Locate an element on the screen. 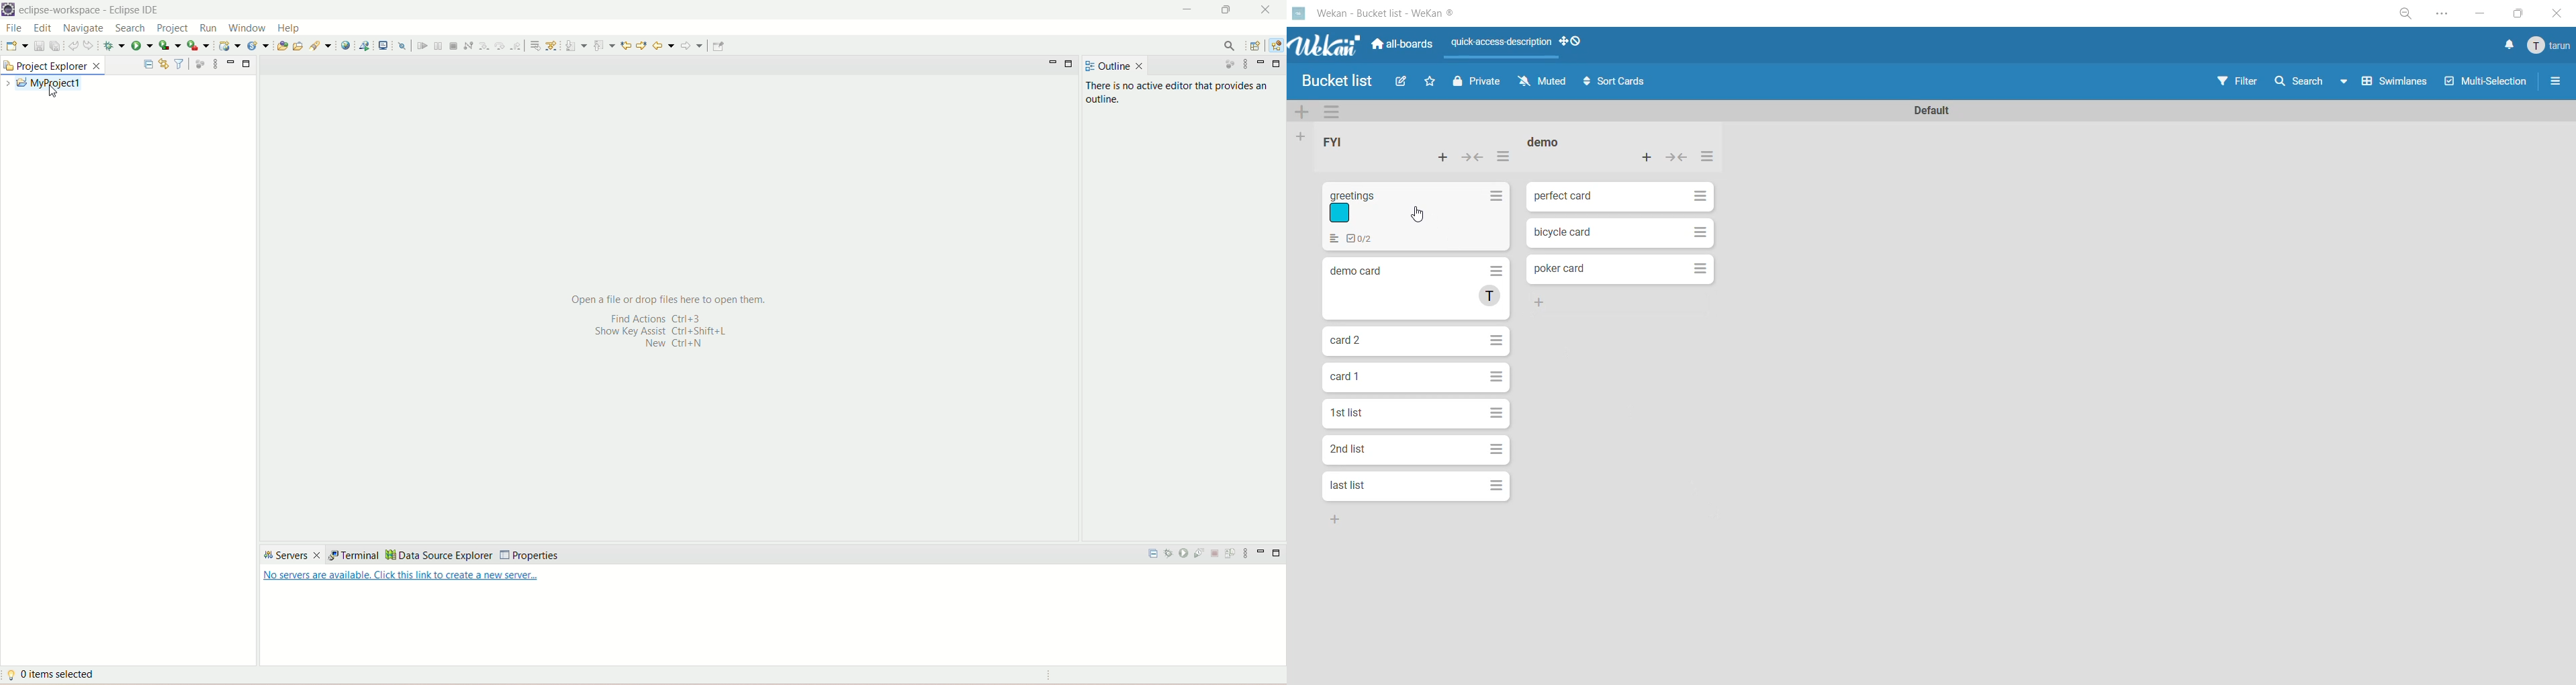  Greetings is located at coordinates (1418, 216).